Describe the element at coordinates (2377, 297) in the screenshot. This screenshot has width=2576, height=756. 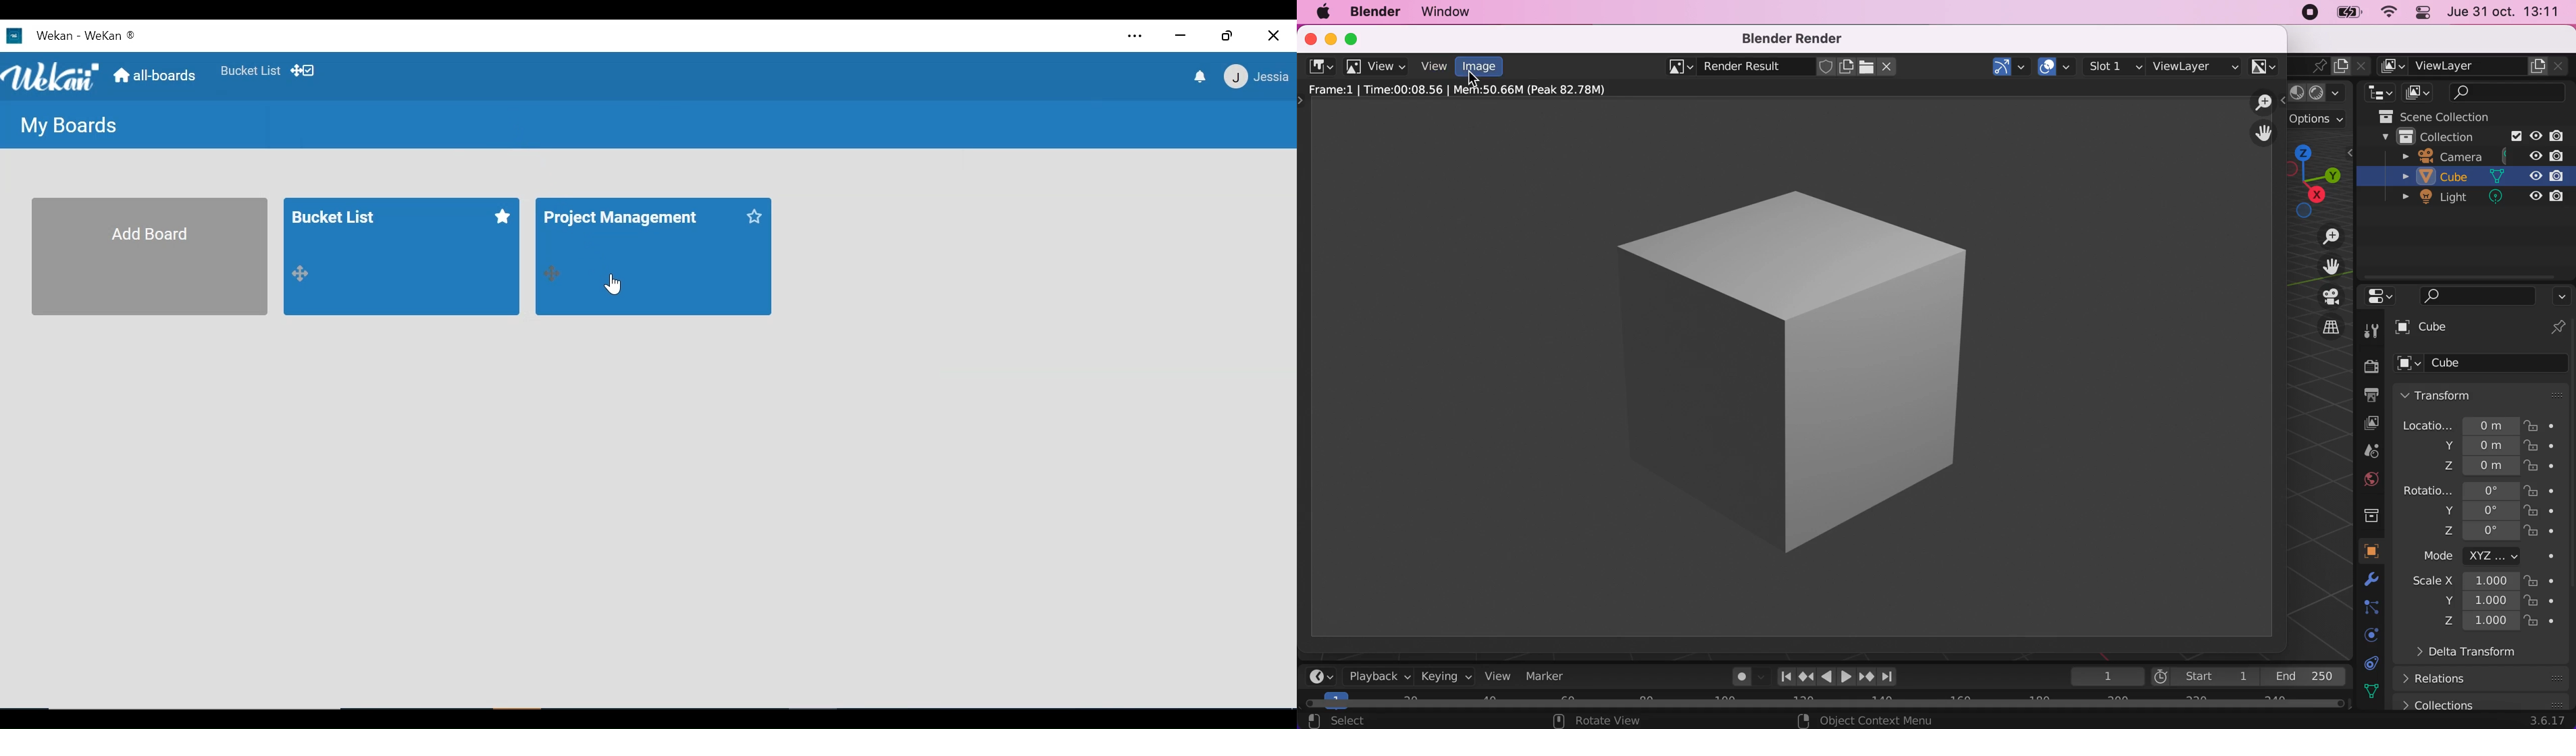
I see `editor type` at that location.